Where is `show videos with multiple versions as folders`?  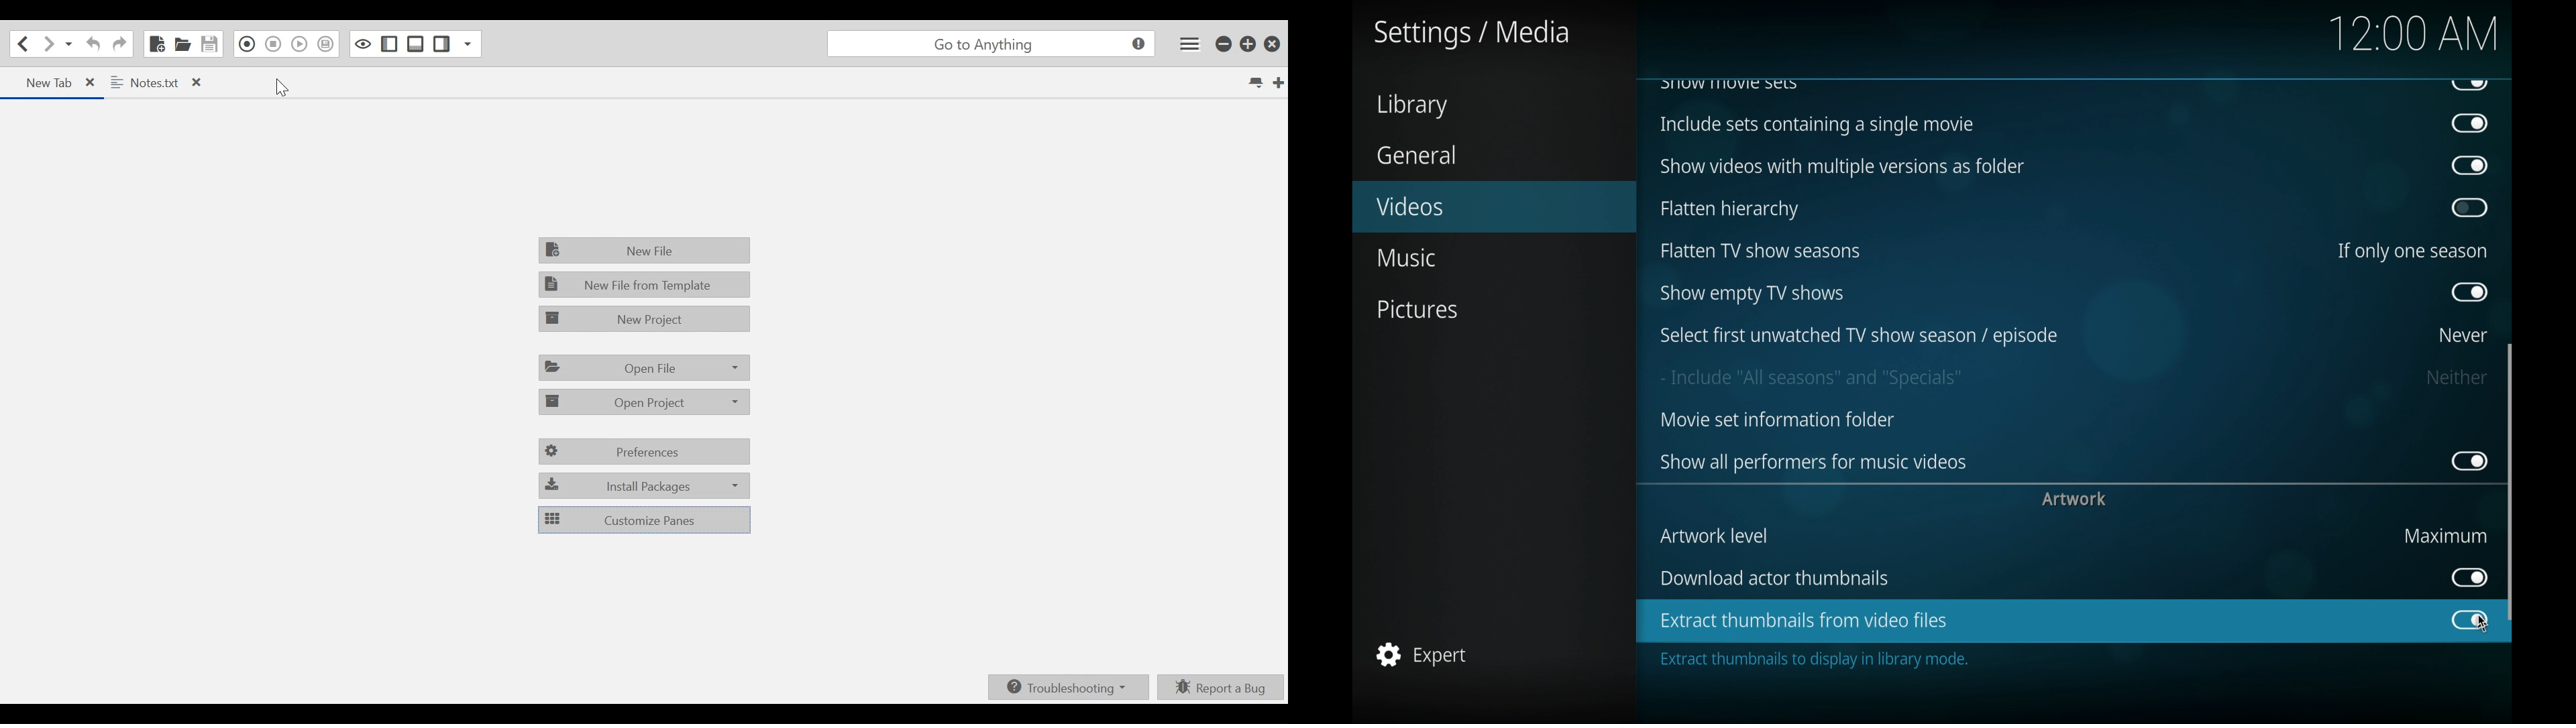
show videos with multiple versions as folders is located at coordinates (1843, 168).